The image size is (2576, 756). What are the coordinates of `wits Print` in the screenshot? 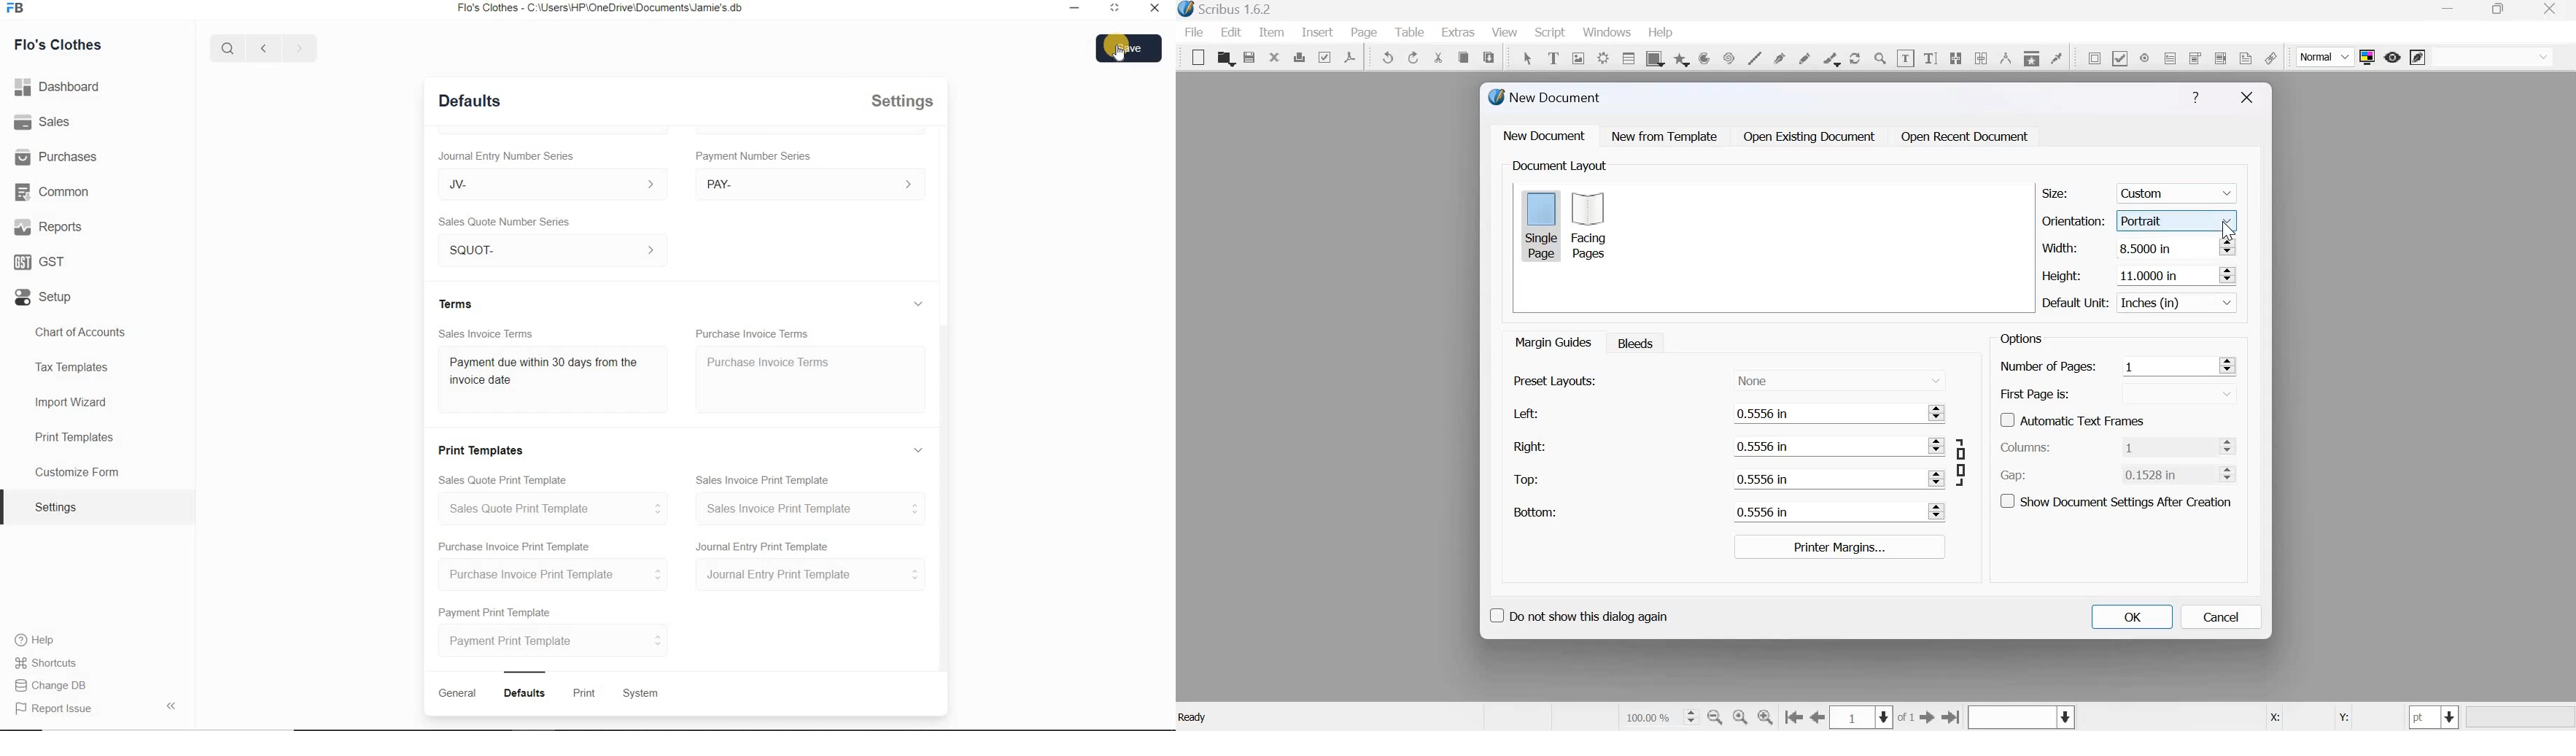 It's located at (581, 692).